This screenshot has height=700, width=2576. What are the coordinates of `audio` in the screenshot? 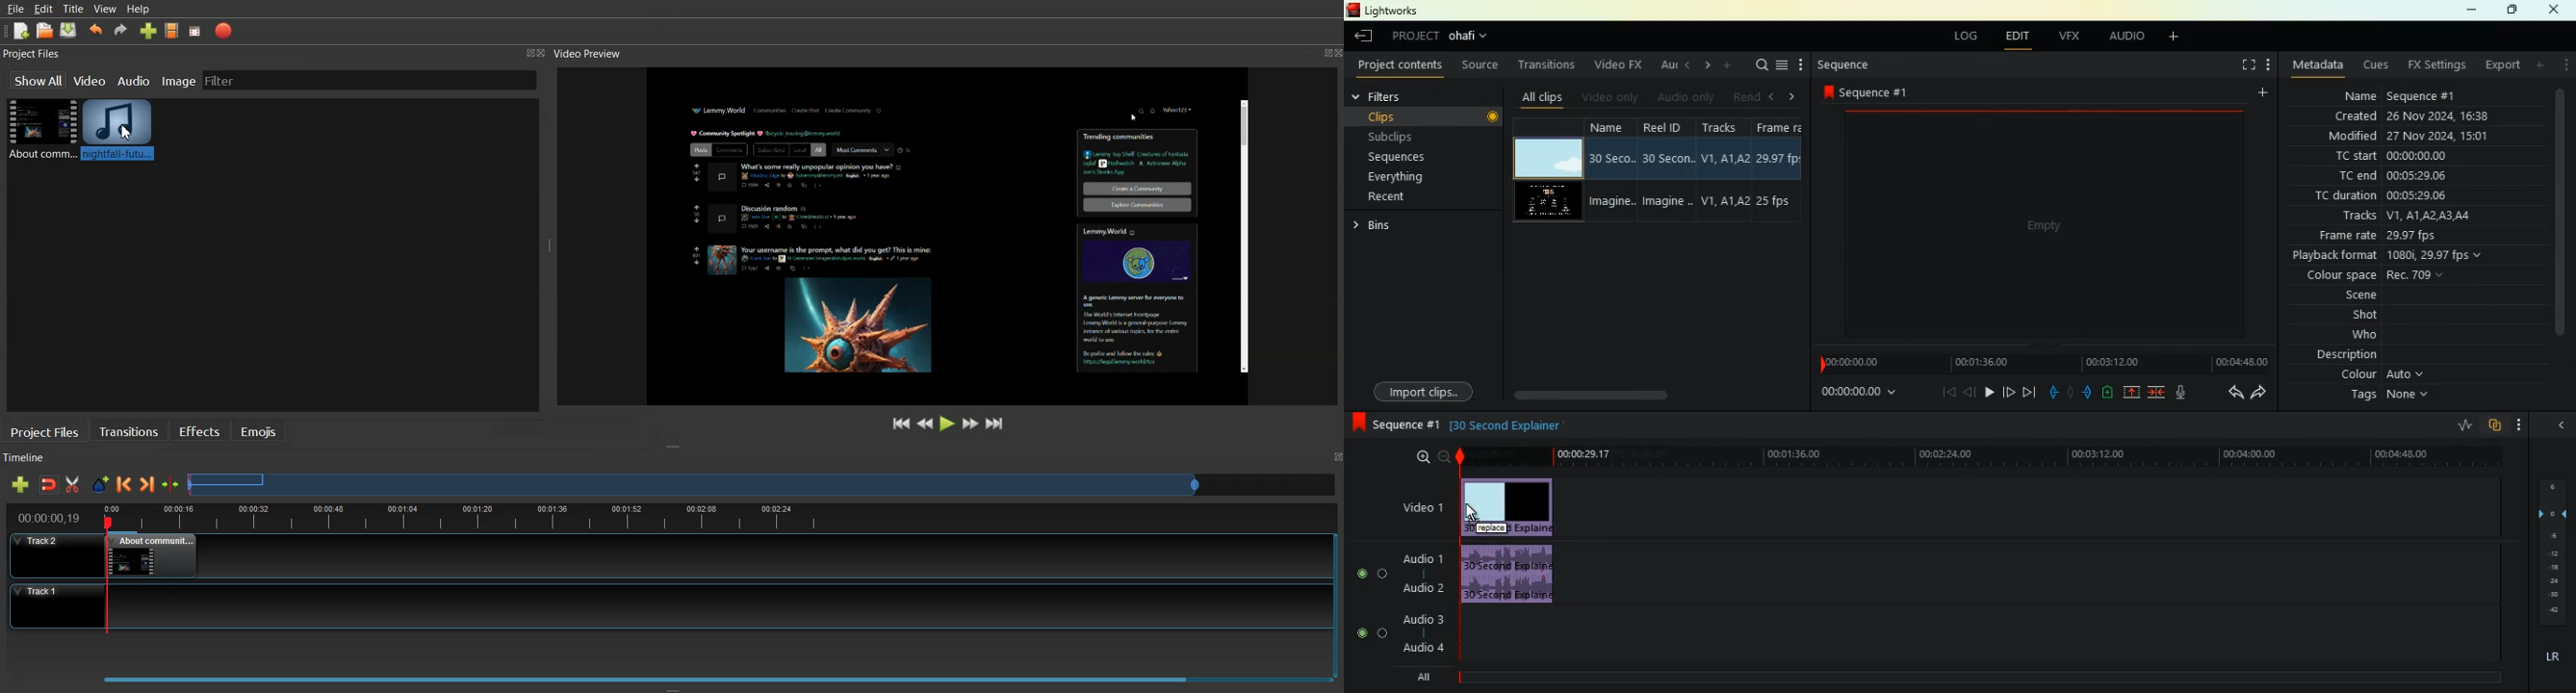 It's located at (2122, 36).